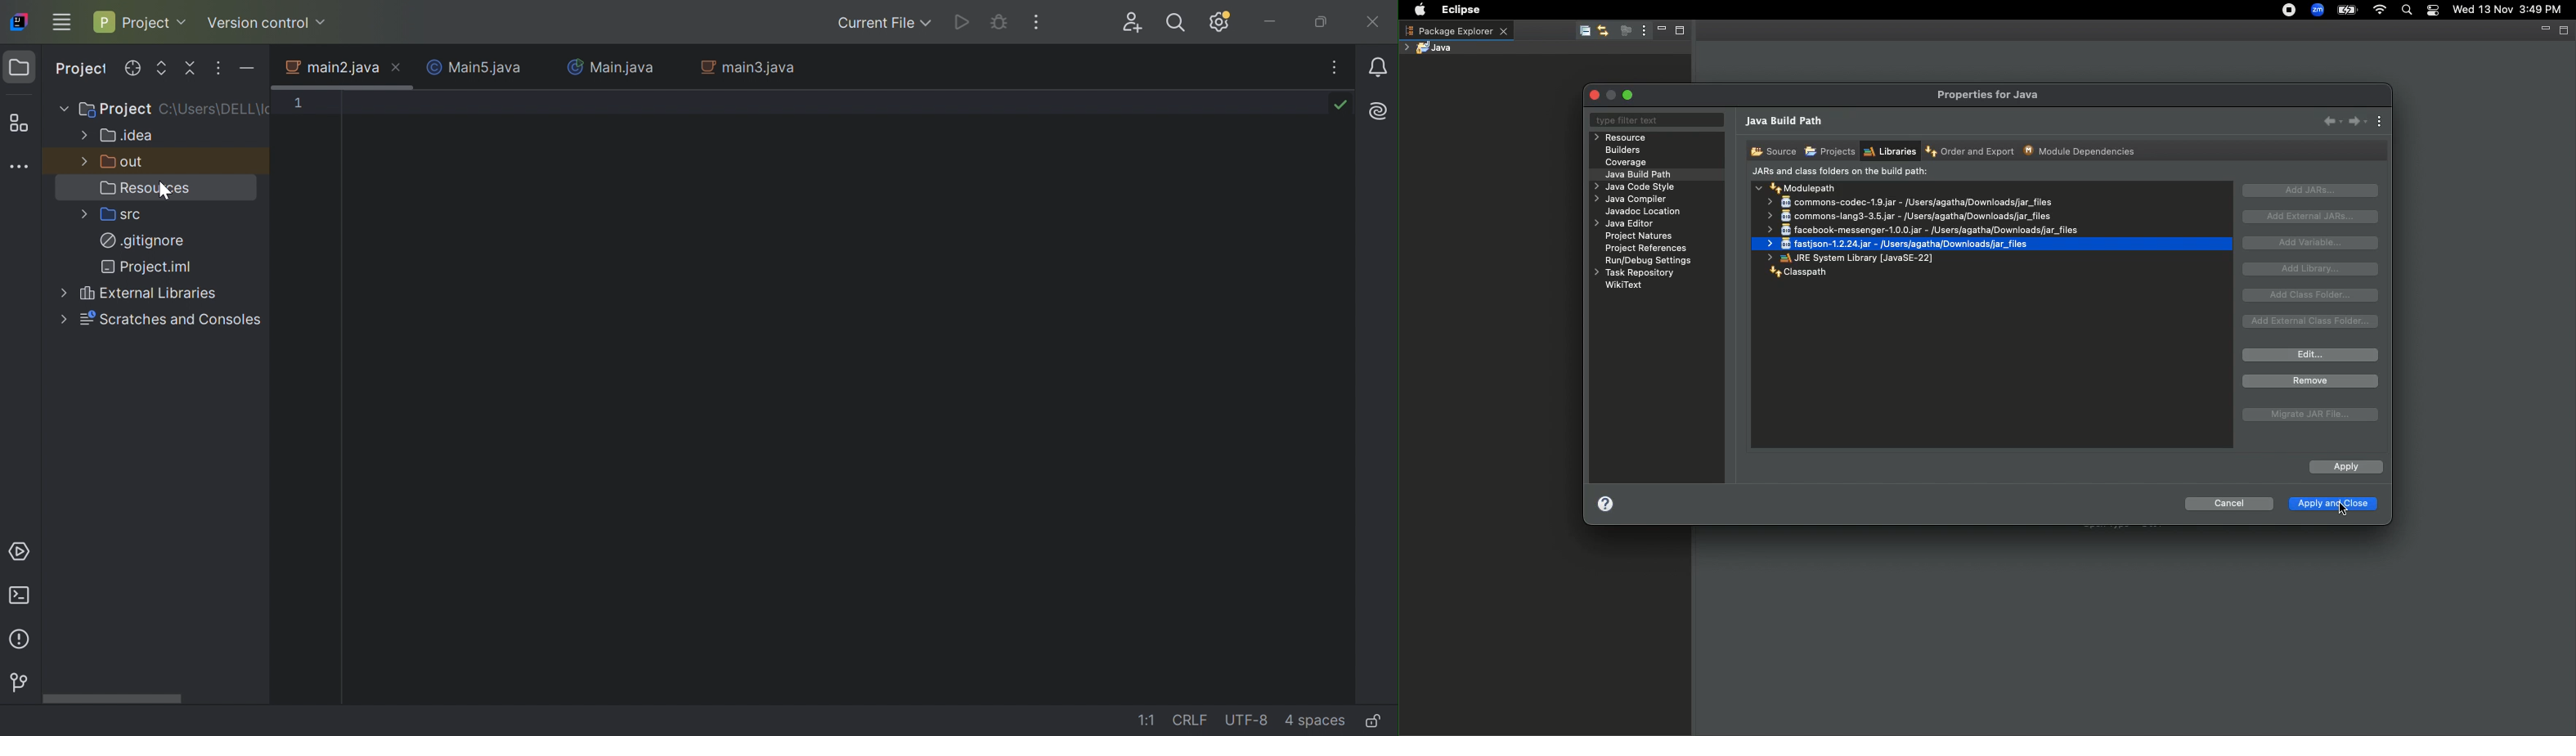  What do you see at coordinates (1627, 224) in the screenshot?
I see `Java editor` at bounding box center [1627, 224].